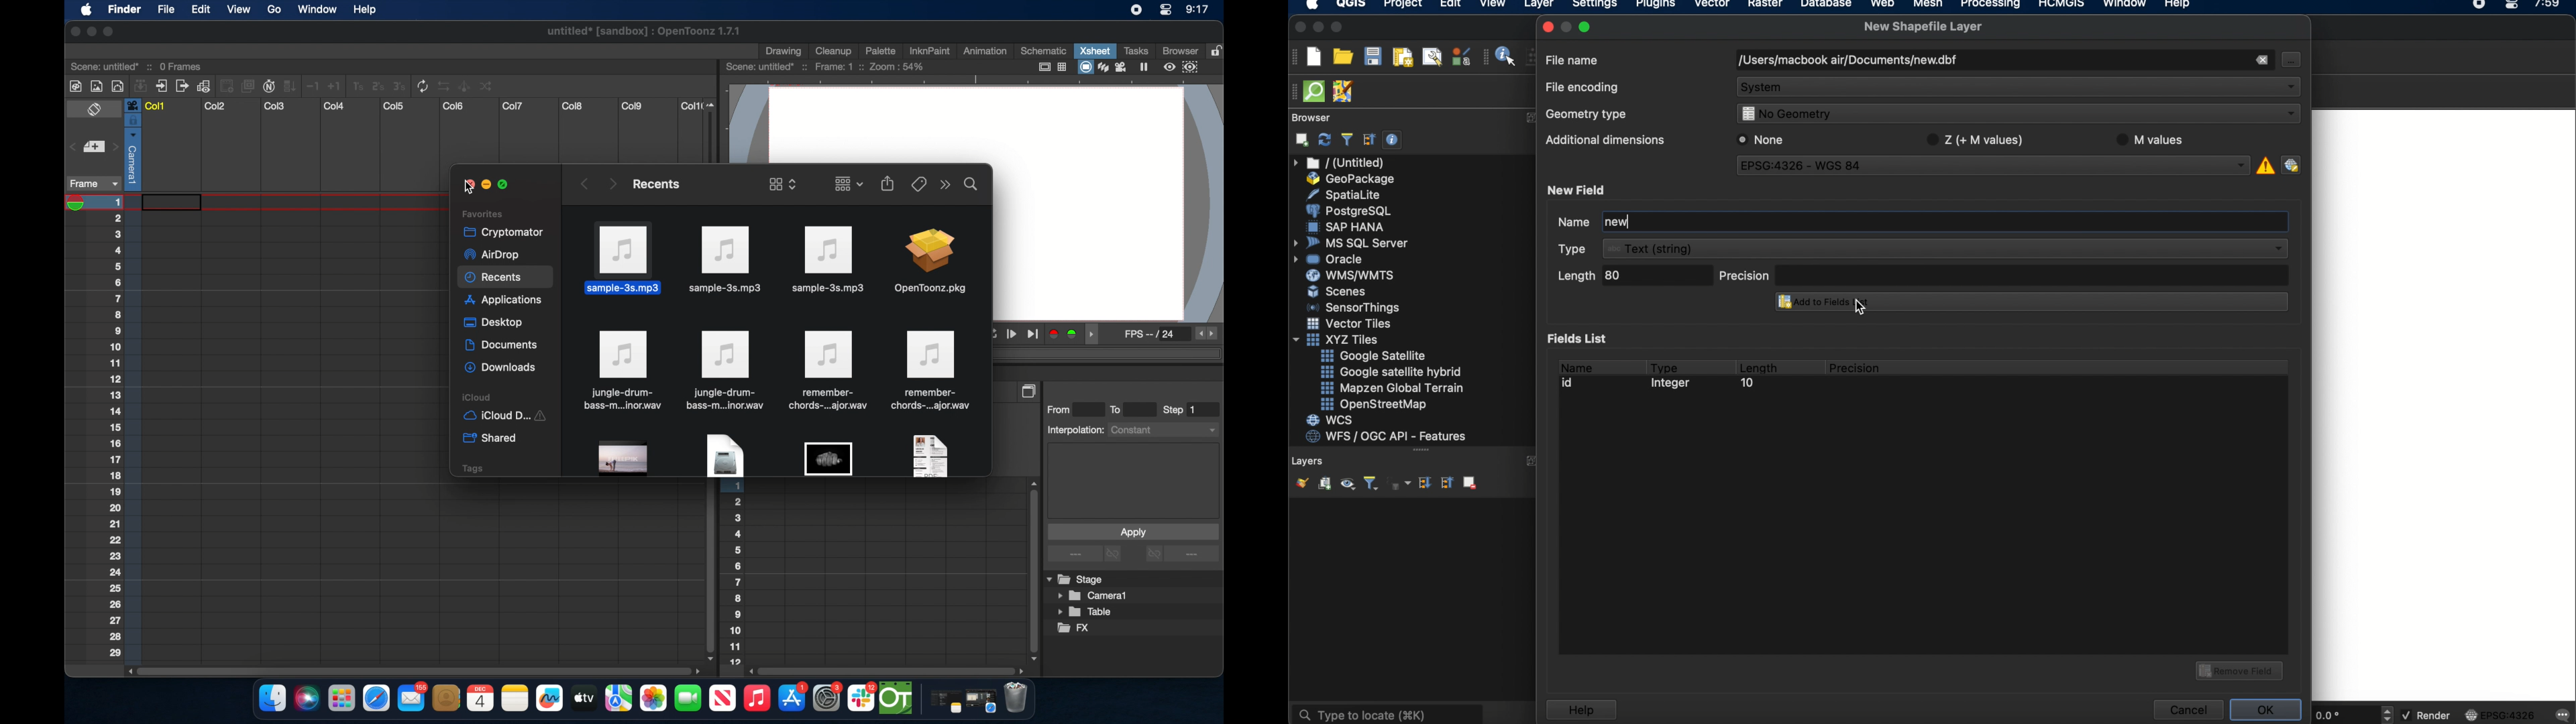 This screenshot has height=728, width=2576. What do you see at coordinates (1348, 211) in the screenshot?
I see `postgresql` at bounding box center [1348, 211].